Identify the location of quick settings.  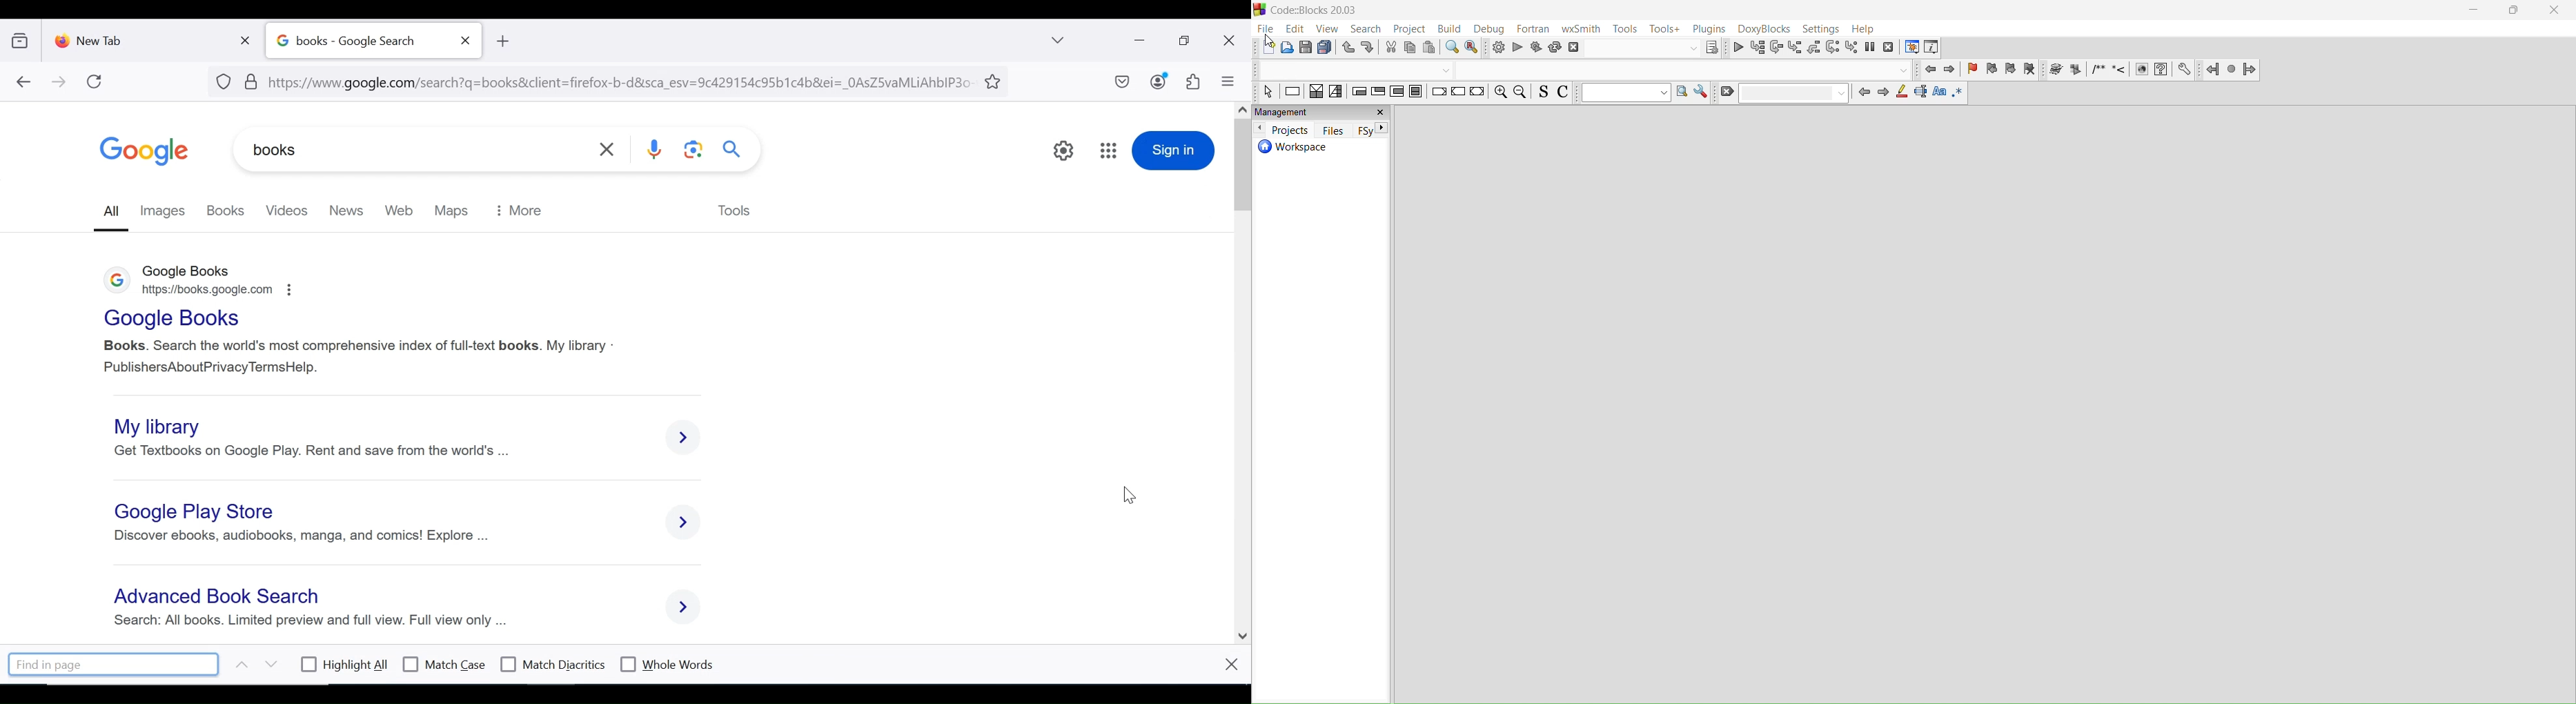
(1063, 151).